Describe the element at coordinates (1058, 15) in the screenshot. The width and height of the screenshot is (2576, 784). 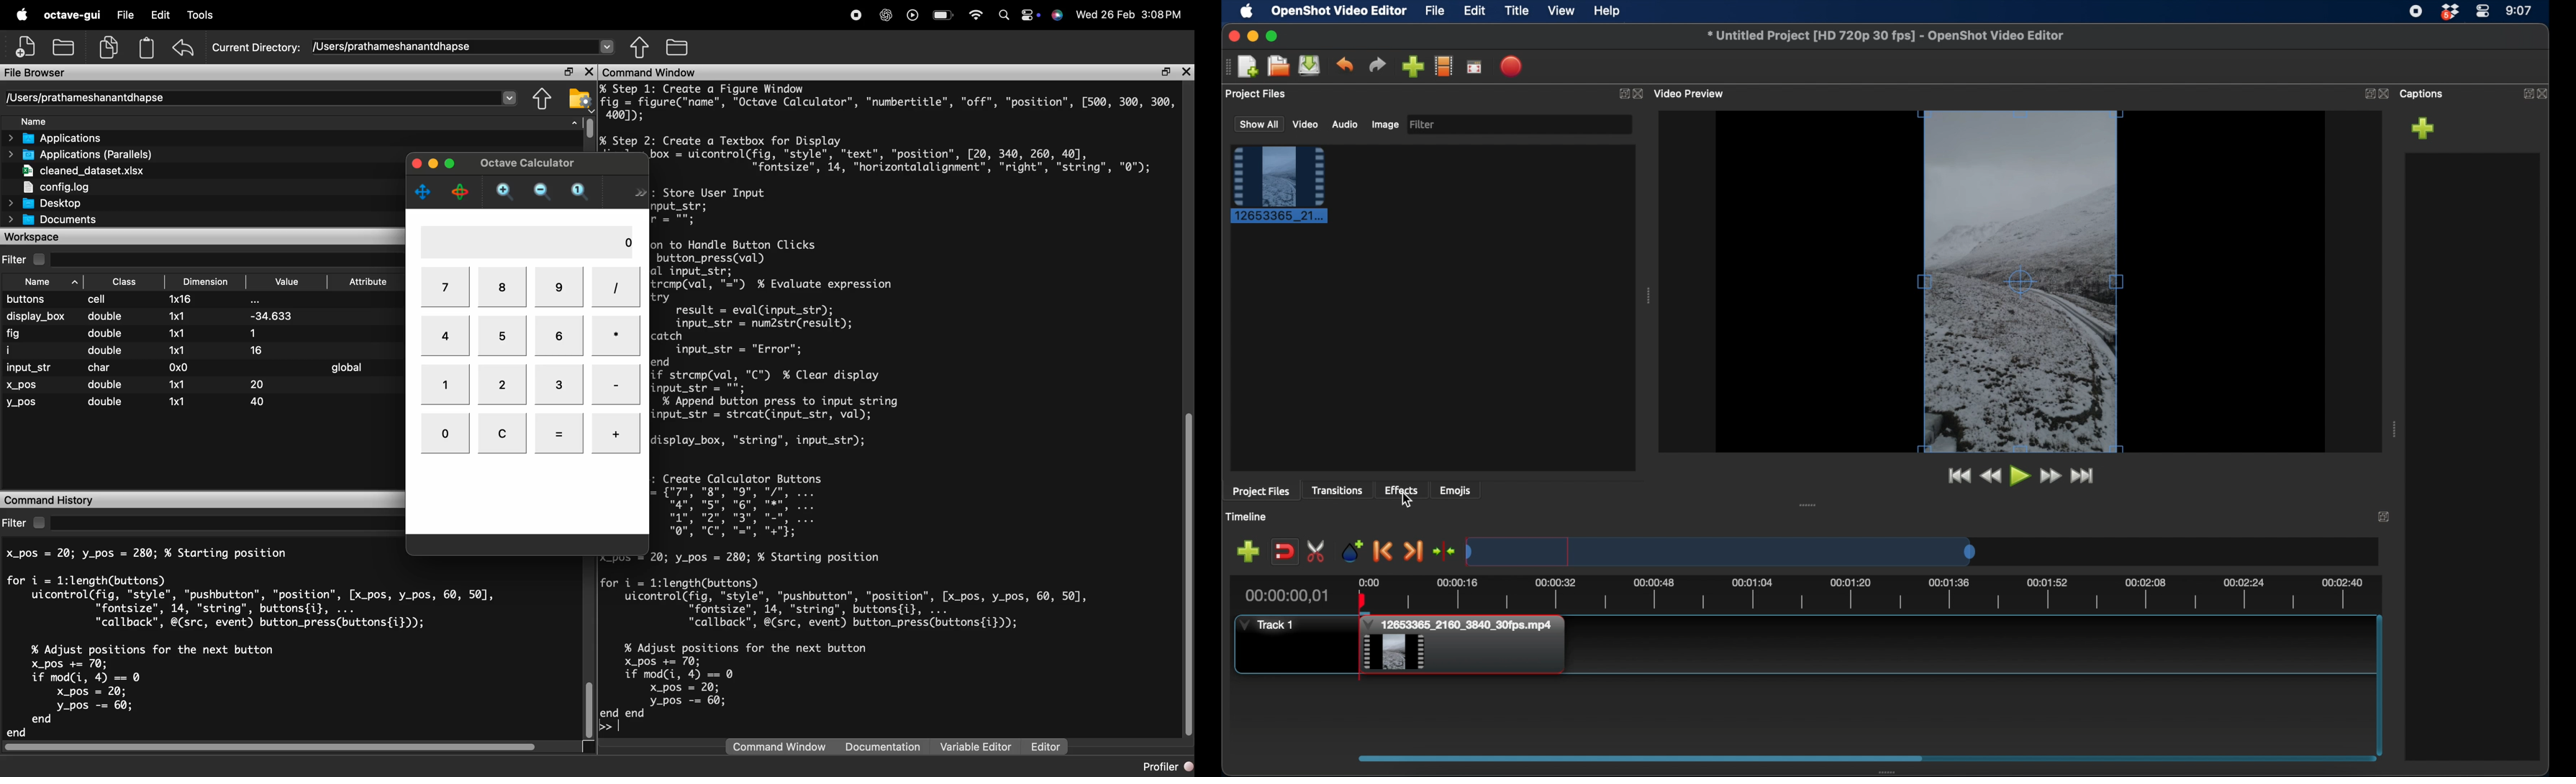
I see `Siri` at that location.